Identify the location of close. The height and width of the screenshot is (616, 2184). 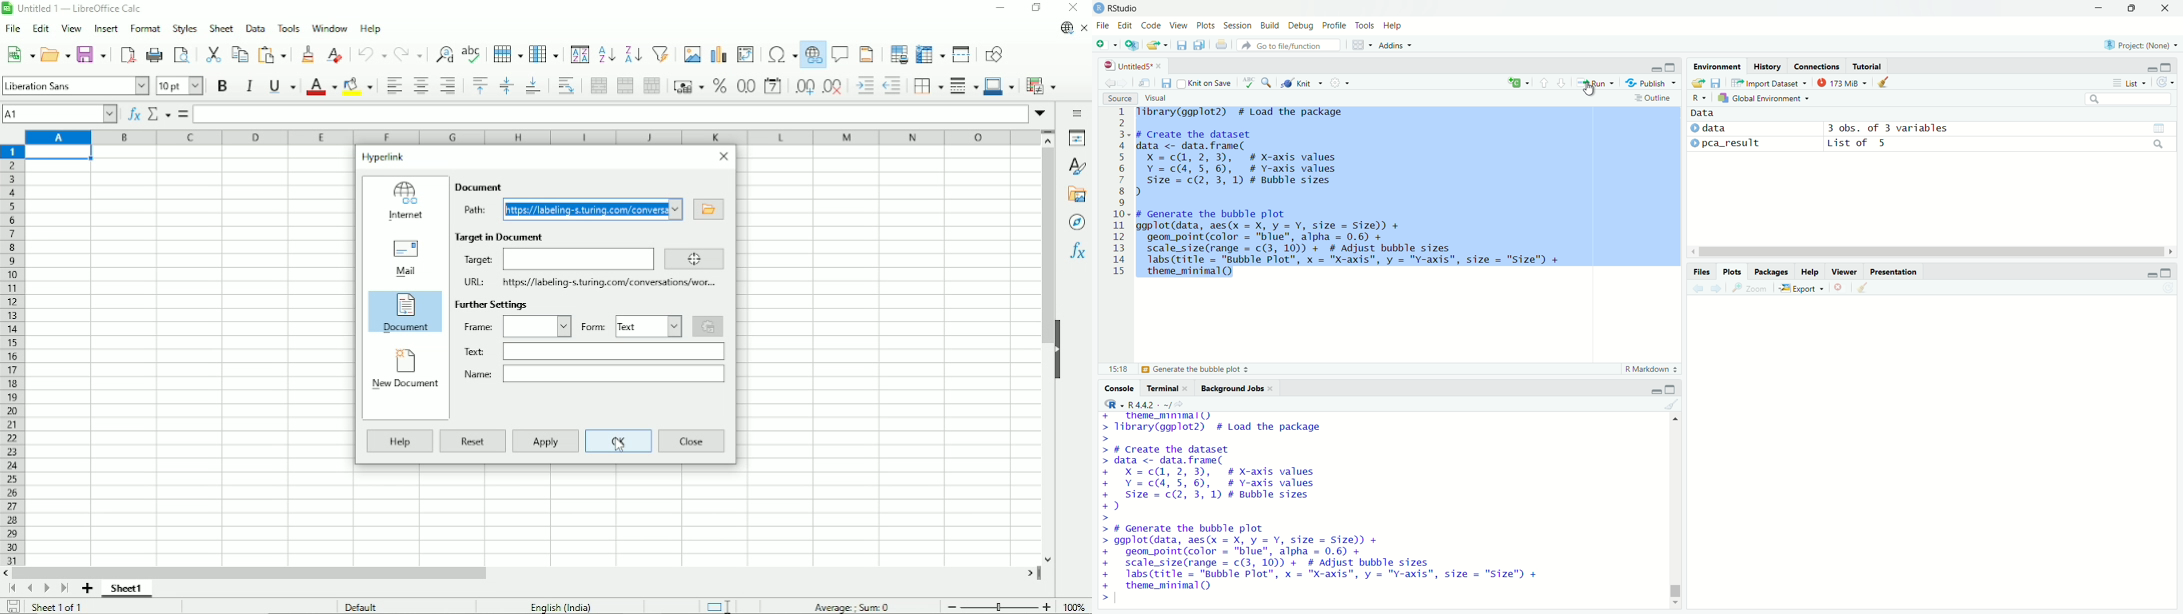
(2165, 8).